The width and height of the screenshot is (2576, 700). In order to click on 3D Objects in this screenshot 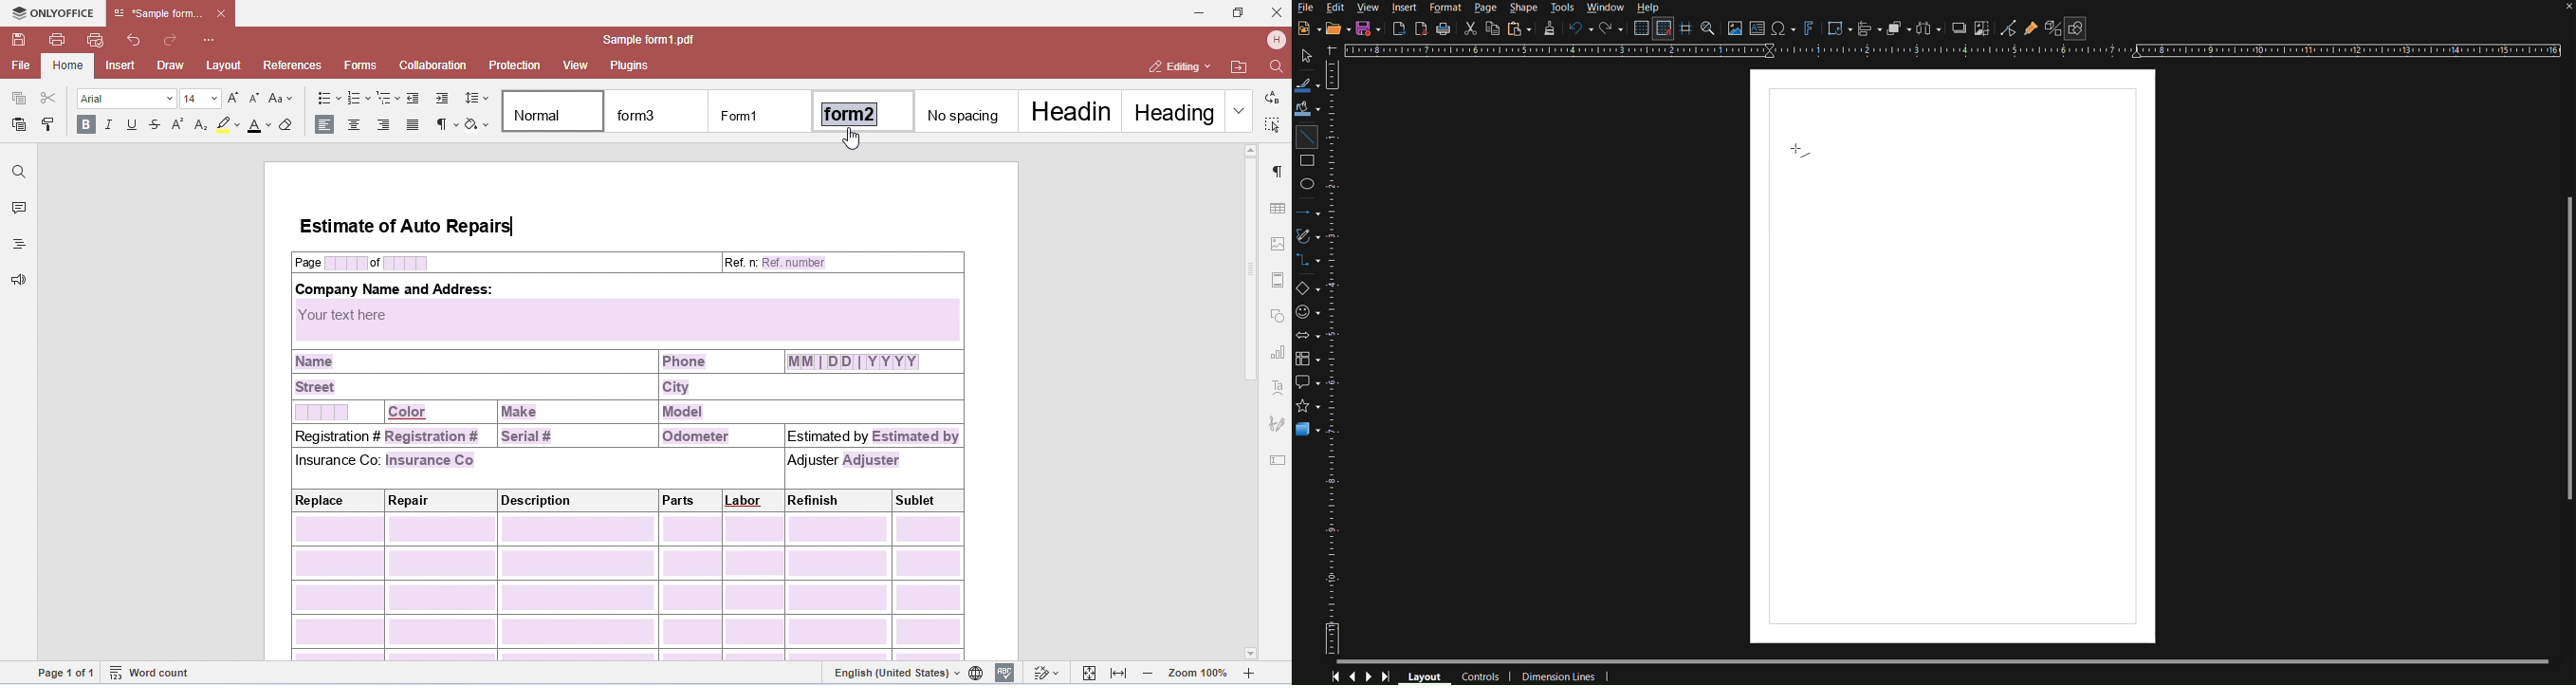, I will do `click(1308, 428)`.